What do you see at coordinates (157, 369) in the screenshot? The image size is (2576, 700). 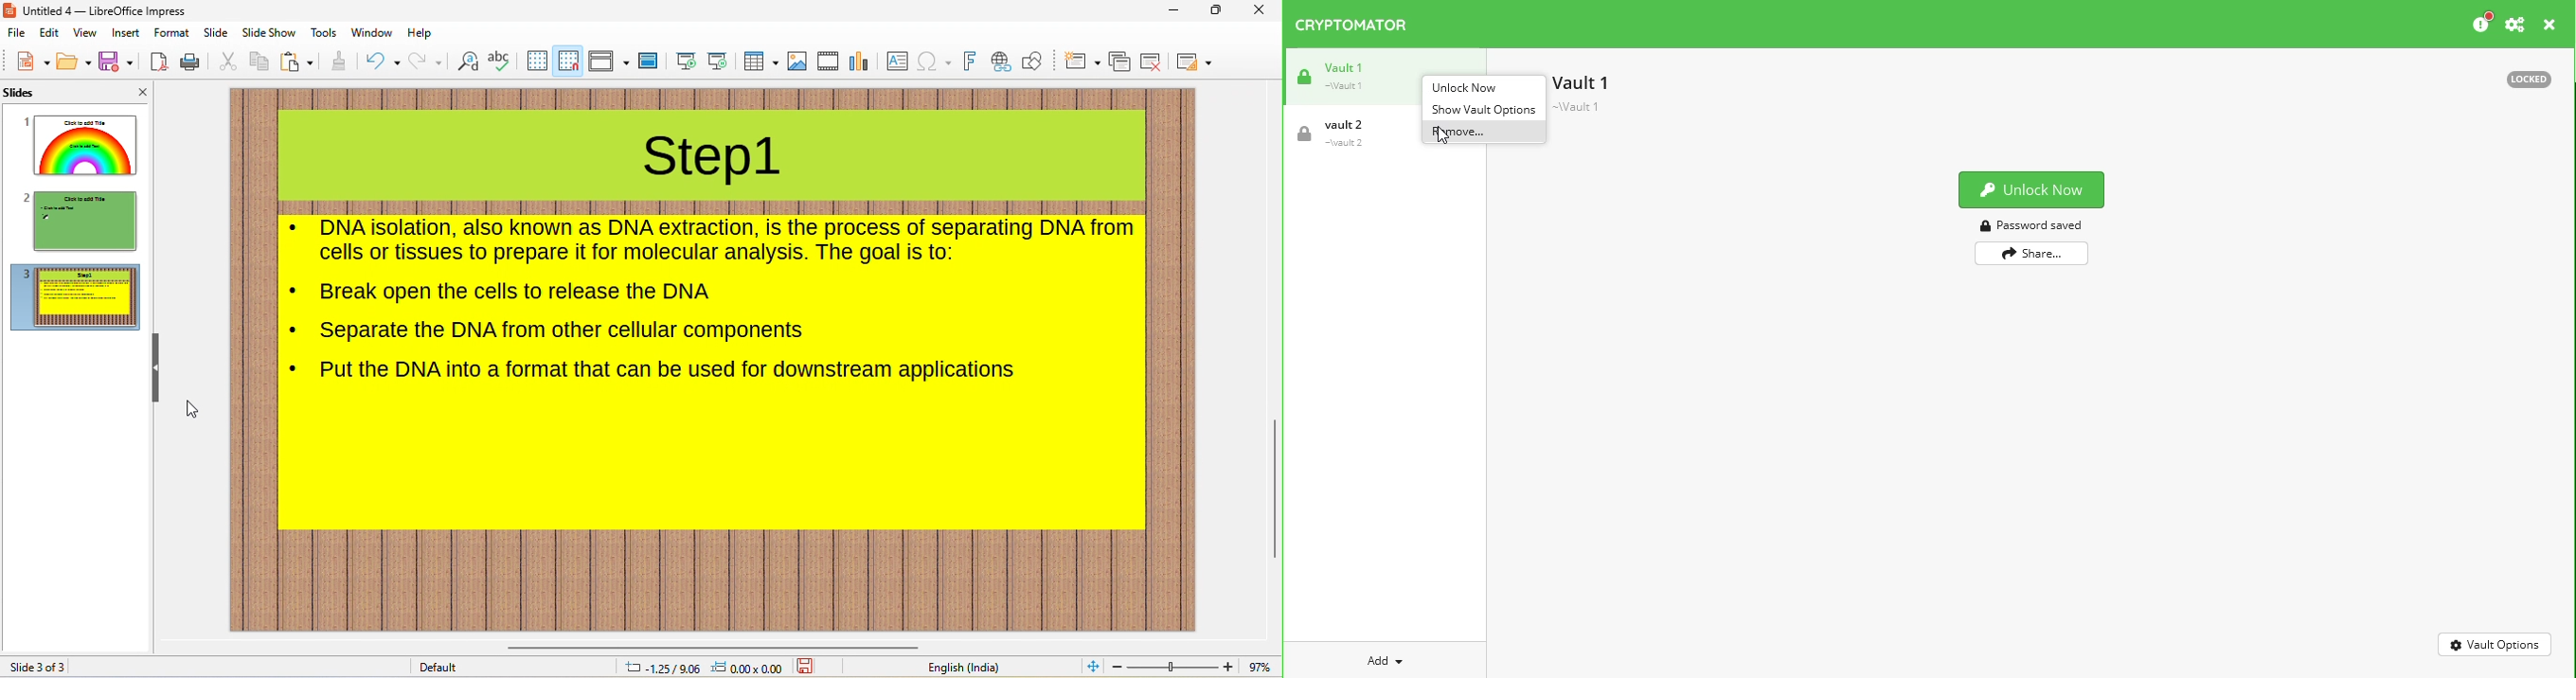 I see `hide` at bounding box center [157, 369].